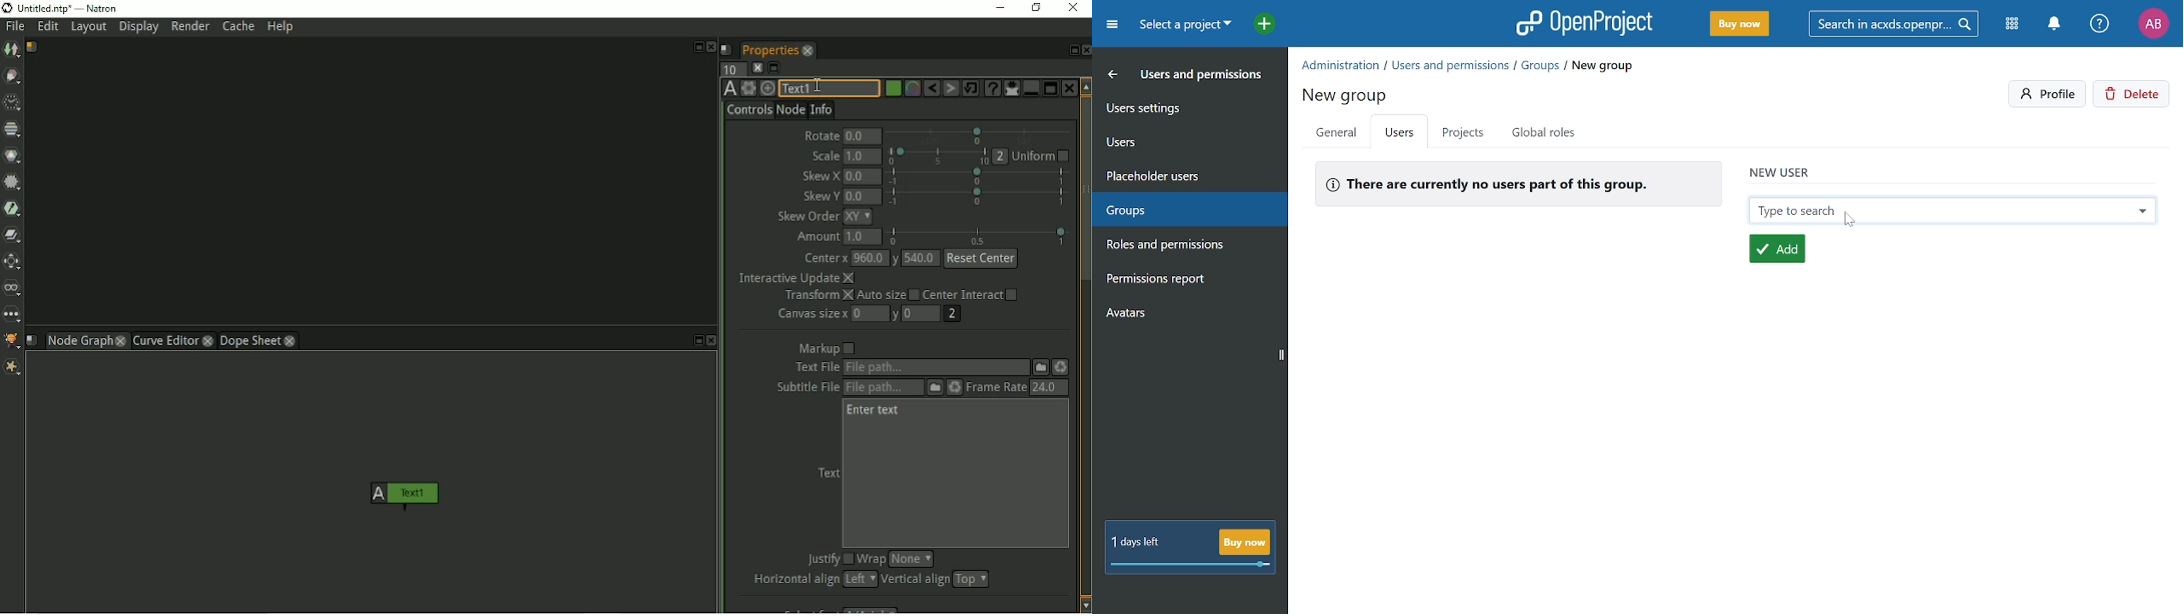 This screenshot has height=616, width=2184. Describe the element at coordinates (1347, 93) in the screenshot. I see `new group` at that location.